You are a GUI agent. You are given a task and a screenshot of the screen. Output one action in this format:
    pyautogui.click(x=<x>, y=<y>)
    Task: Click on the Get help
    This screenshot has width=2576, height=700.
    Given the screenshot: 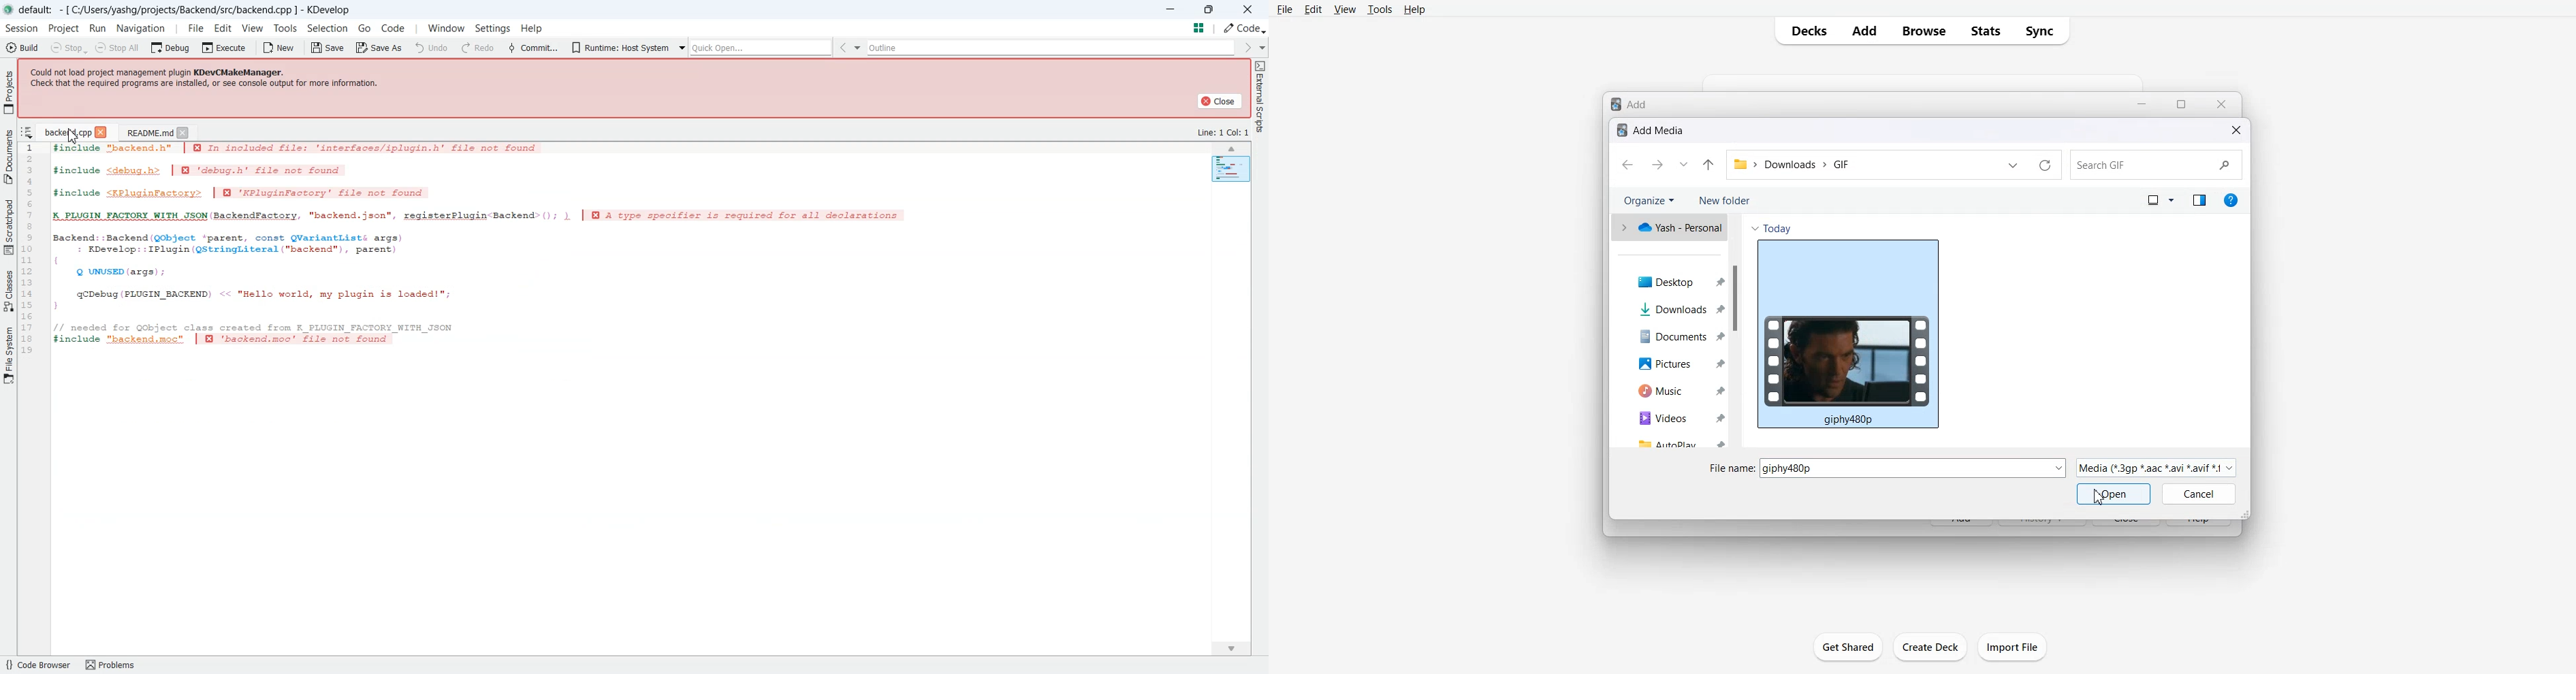 What is the action you would take?
    pyautogui.click(x=2231, y=199)
    